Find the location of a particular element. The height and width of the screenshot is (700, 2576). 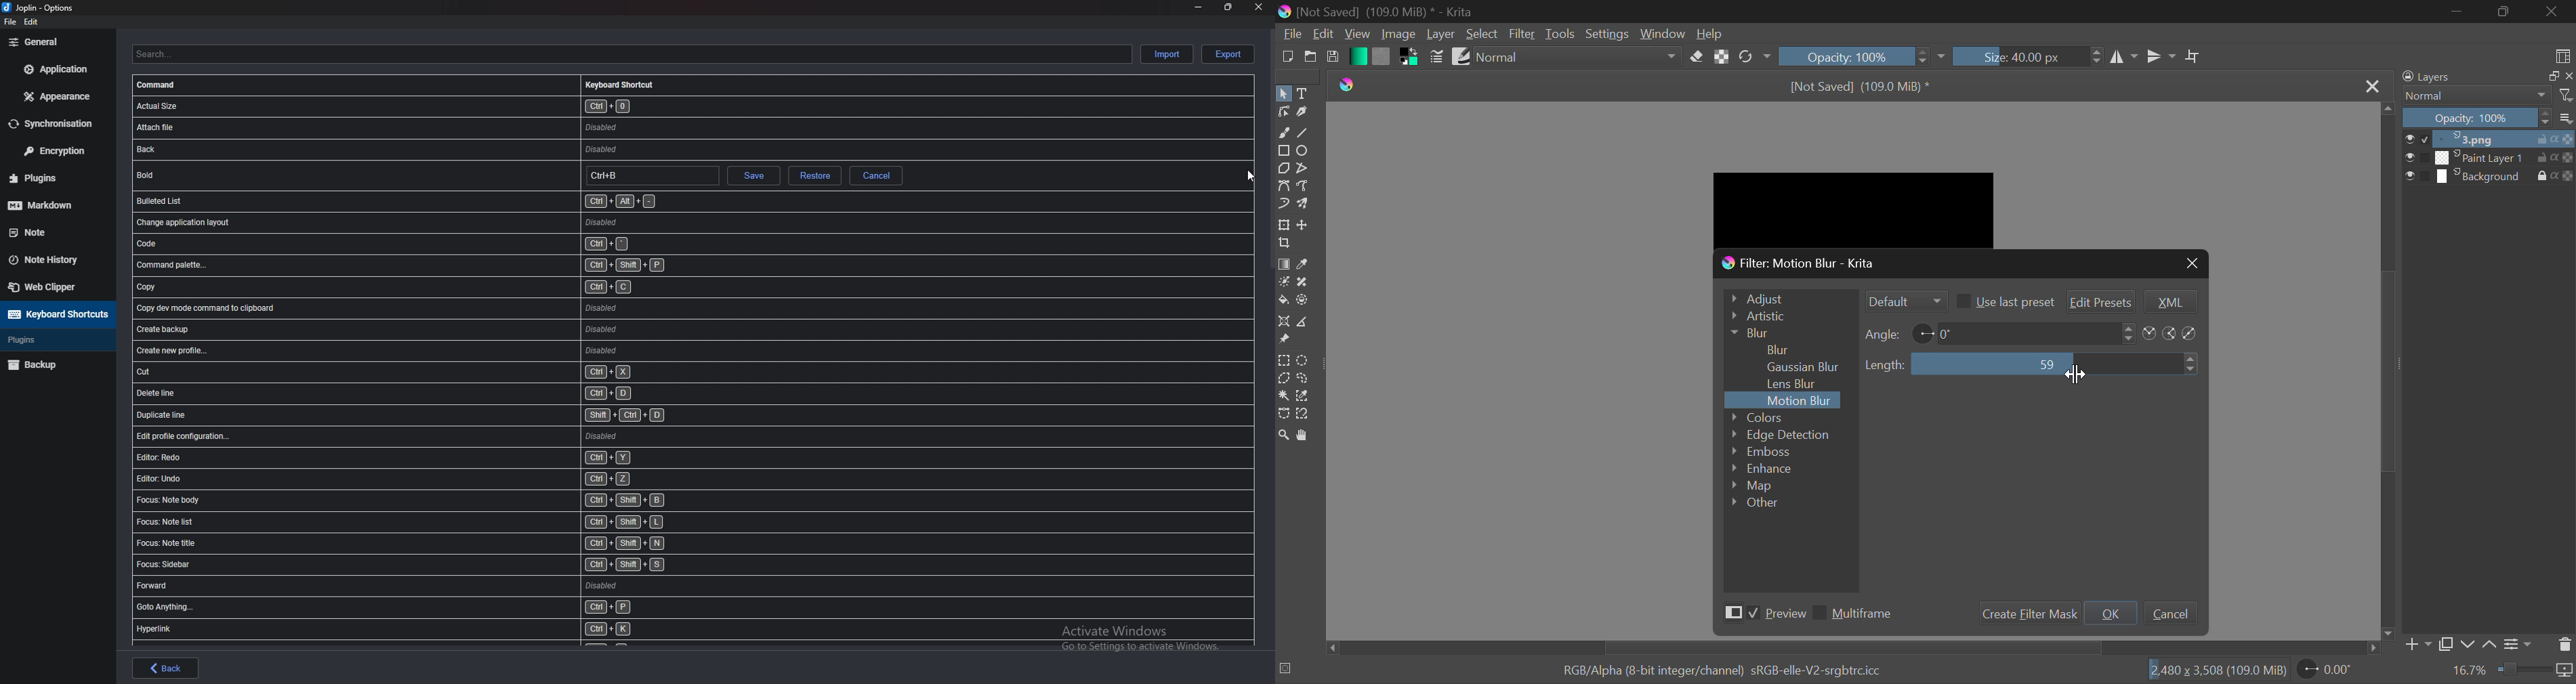

Layers is located at coordinates (2484, 77).